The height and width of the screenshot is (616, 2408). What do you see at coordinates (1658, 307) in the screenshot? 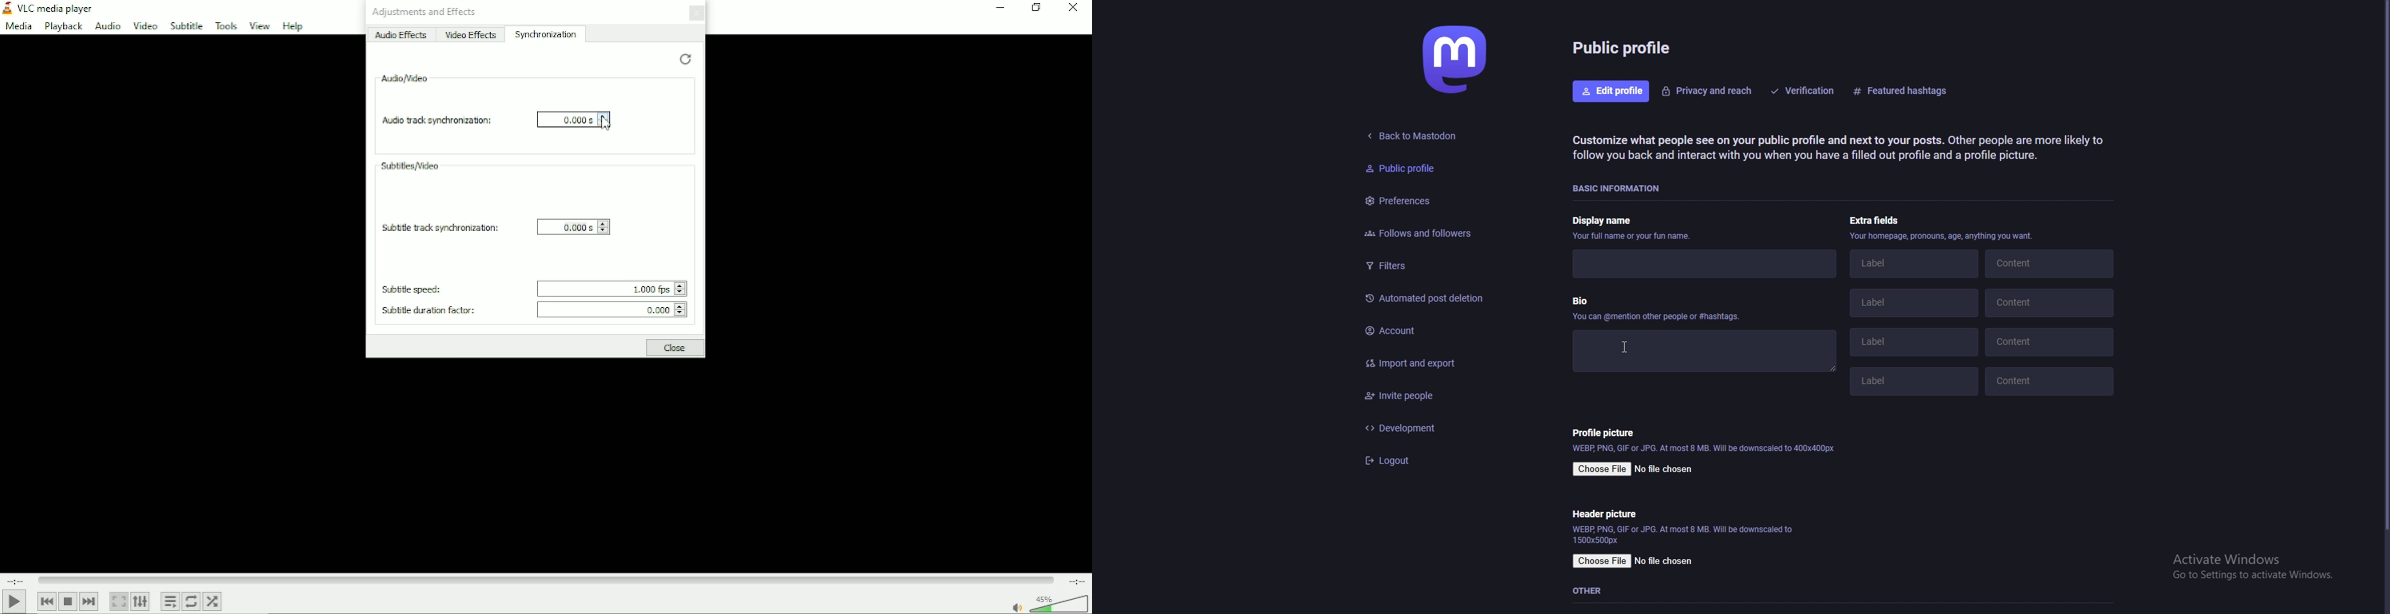
I see `bio` at bounding box center [1658, 307].